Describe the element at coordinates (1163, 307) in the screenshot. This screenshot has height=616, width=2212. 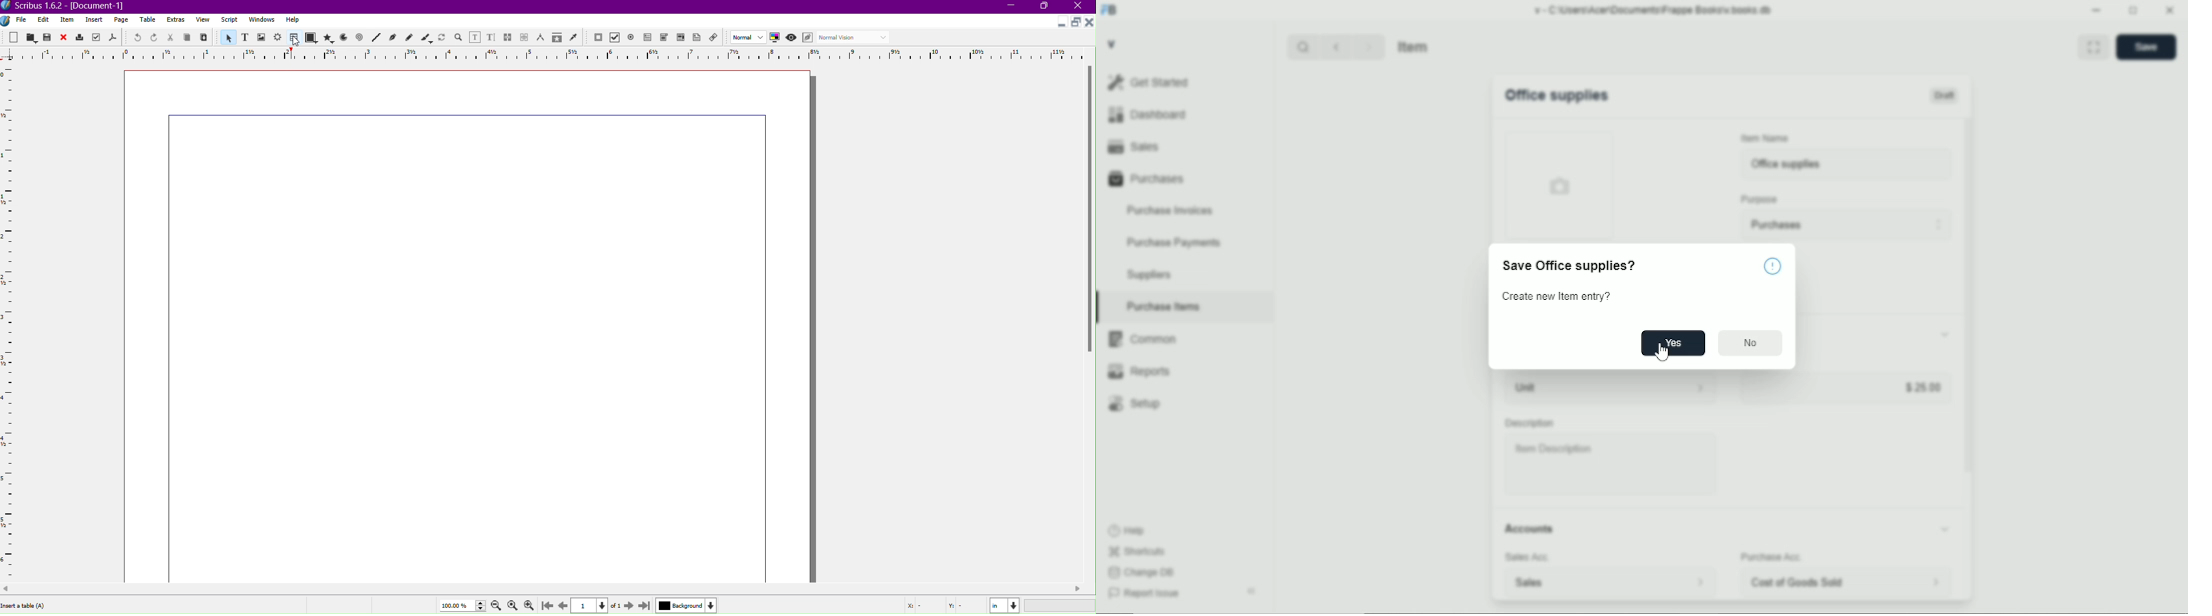
I see `purchase items` at that location.